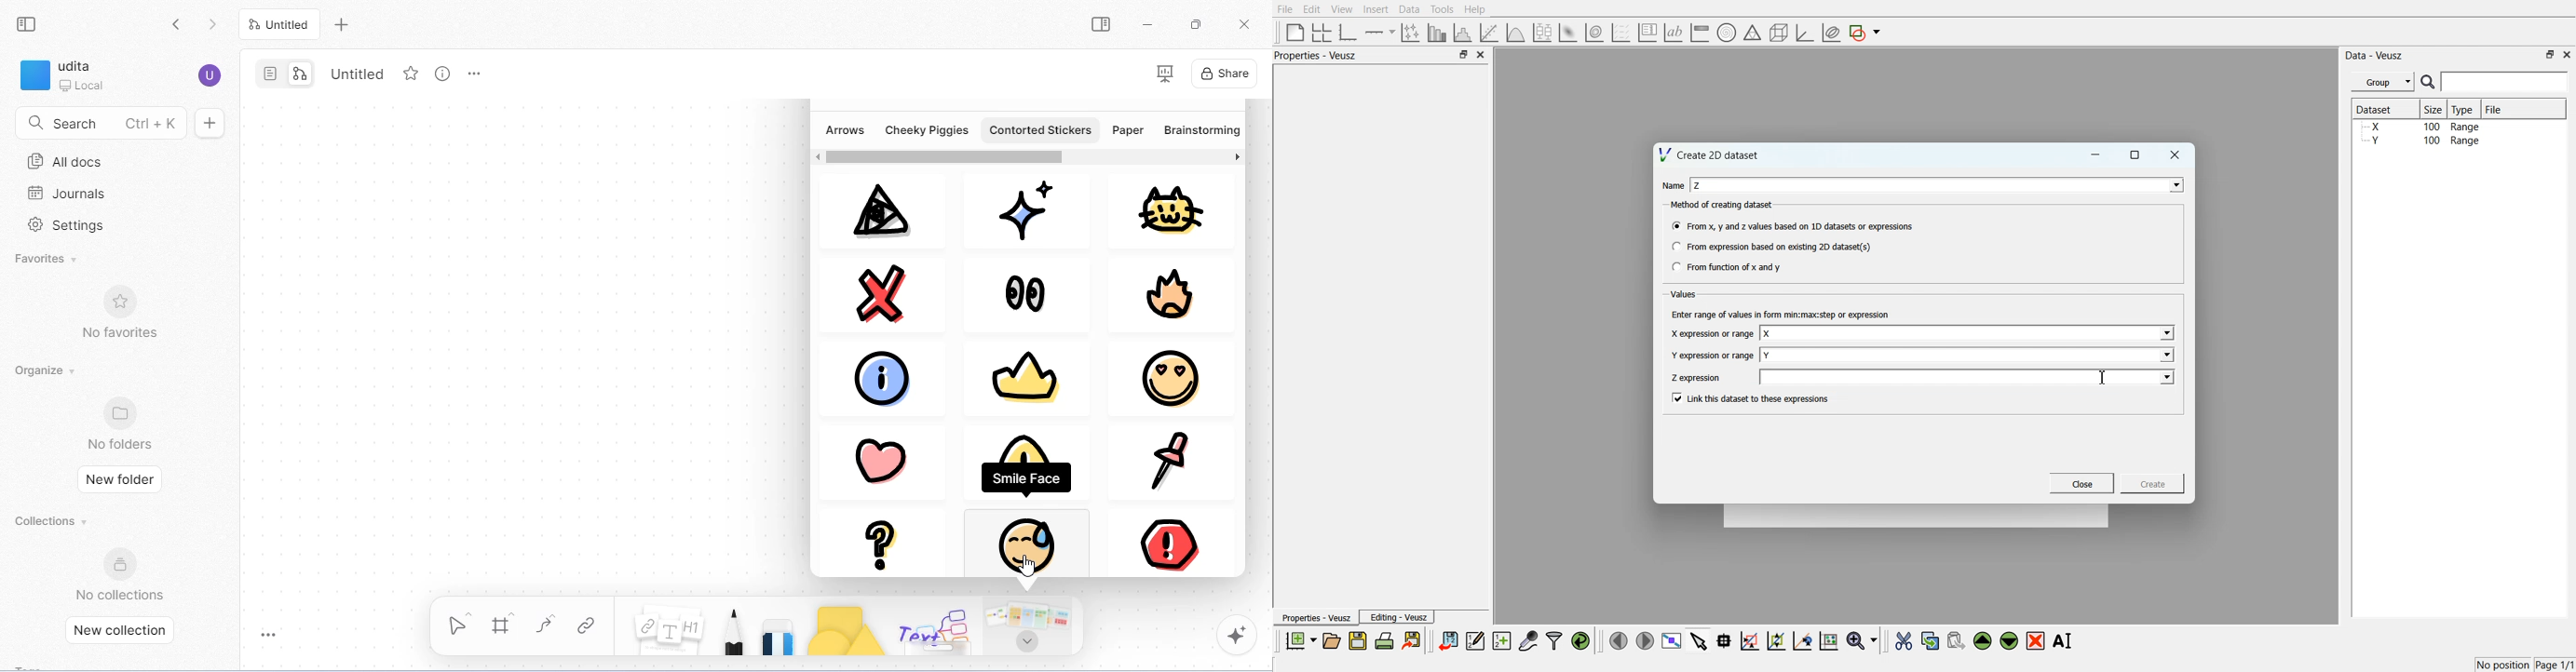 This screenshot has width=2576, height=672. What do you see at coordinates (1752, 32) in the screenshot?
I see `Ternary Graph` at bounding box center [1752, 32].